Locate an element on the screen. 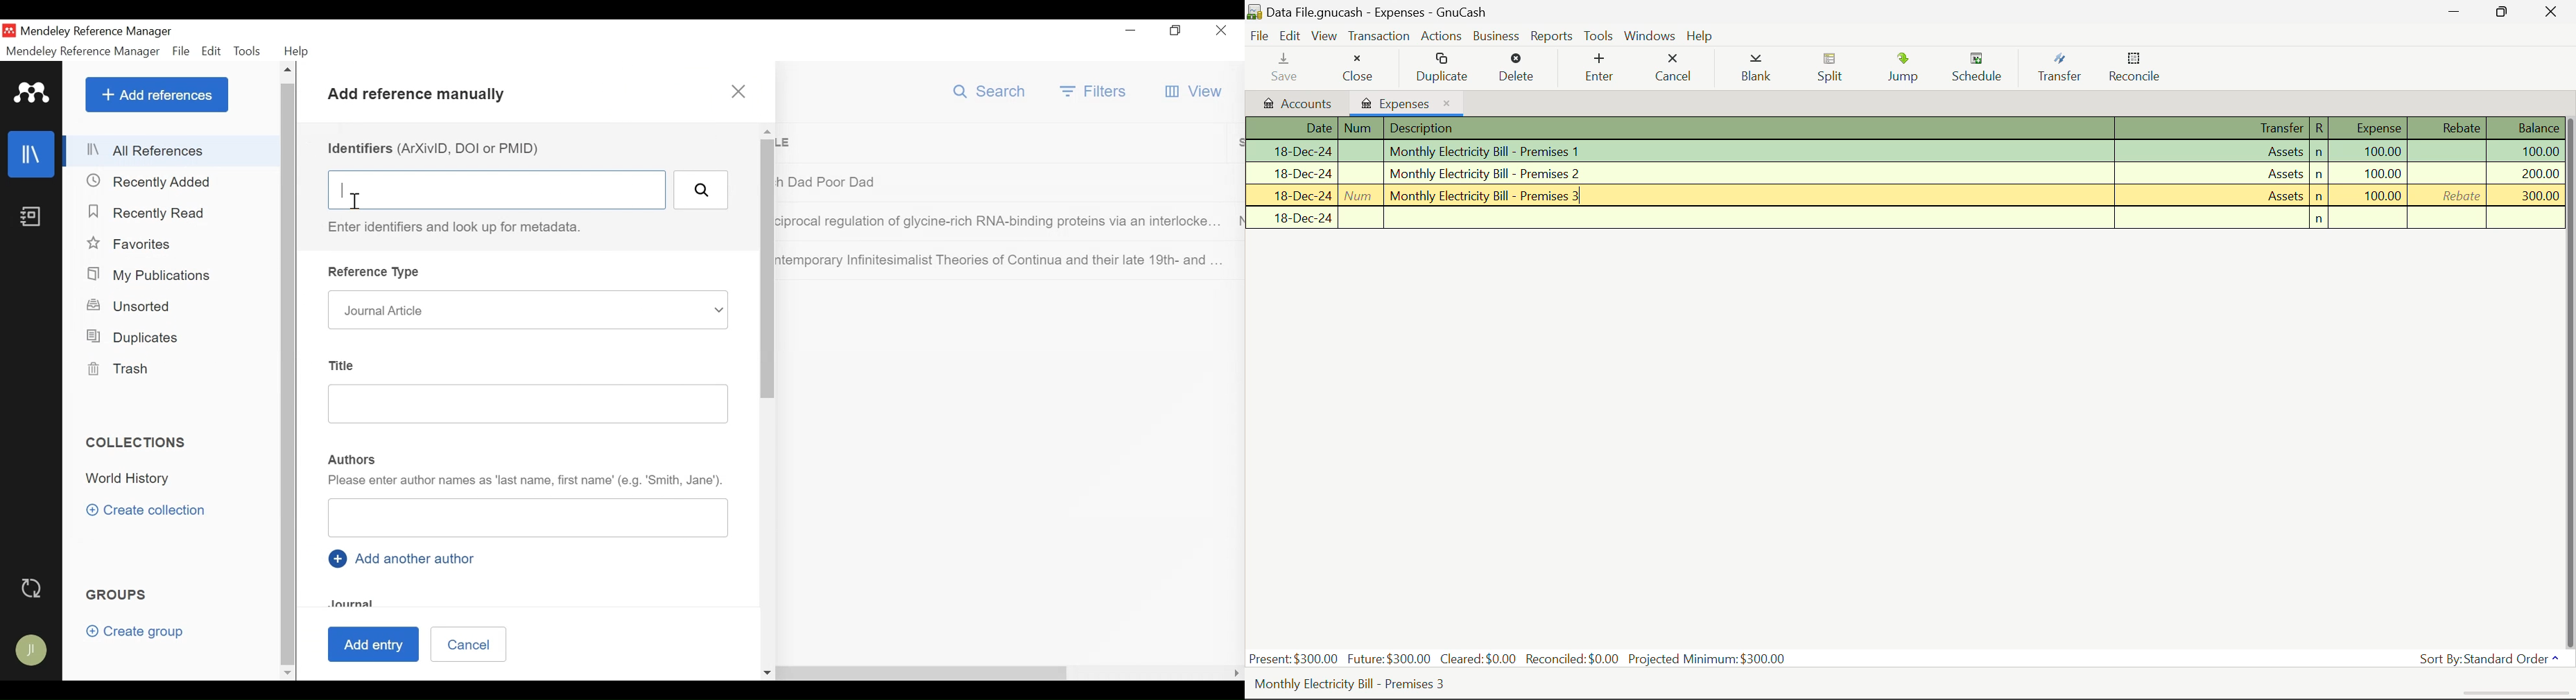  Reference Type Field is located at coordinates (528, 310).